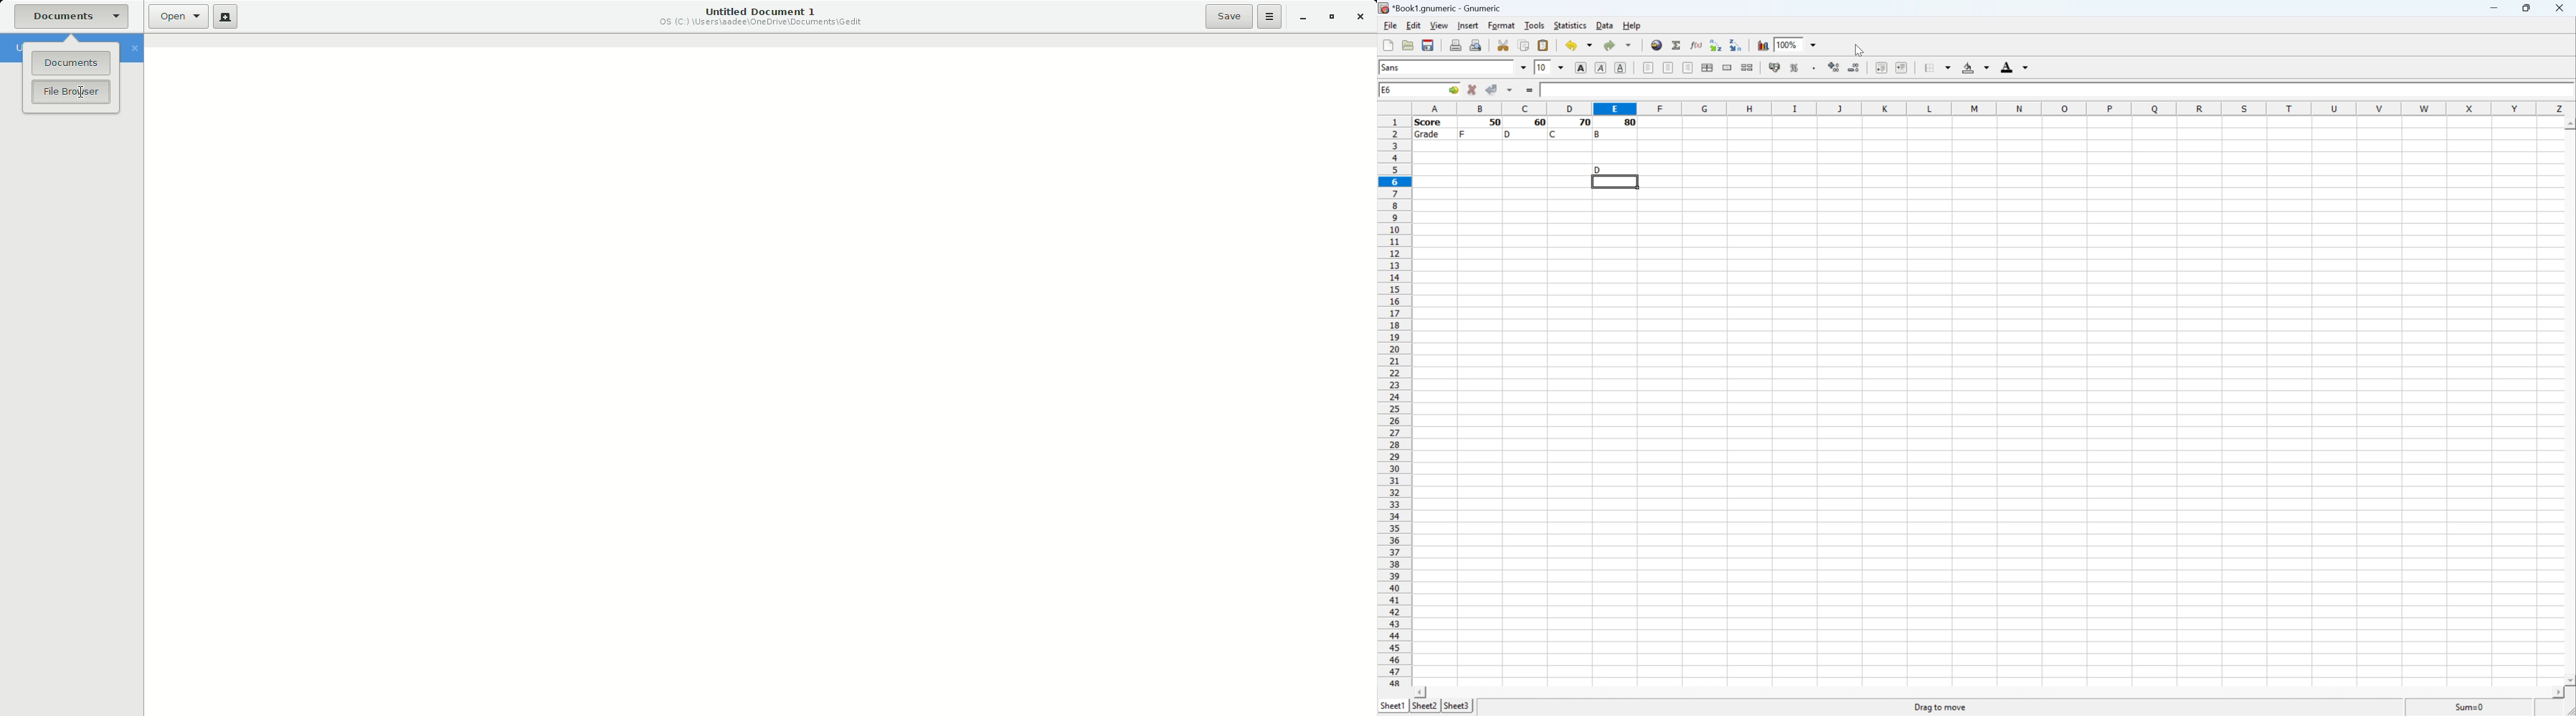  Describe the element at coordinates (1439, 24) in the screenshot. I see `View` at that location.